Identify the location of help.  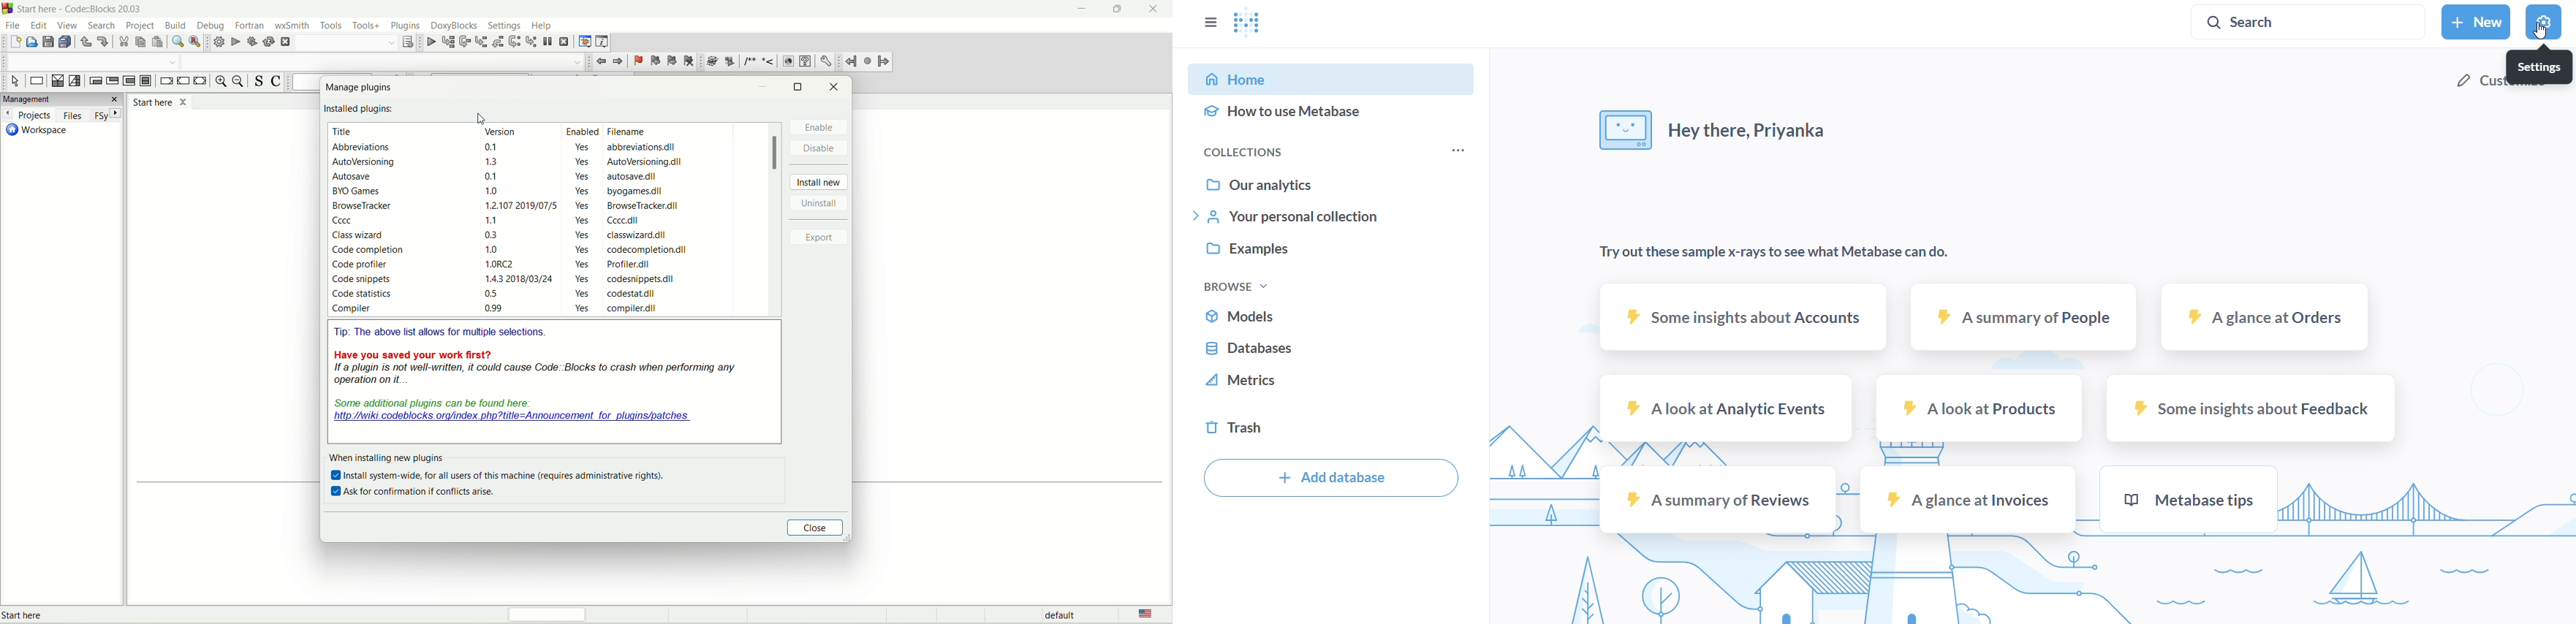
(804, 61).